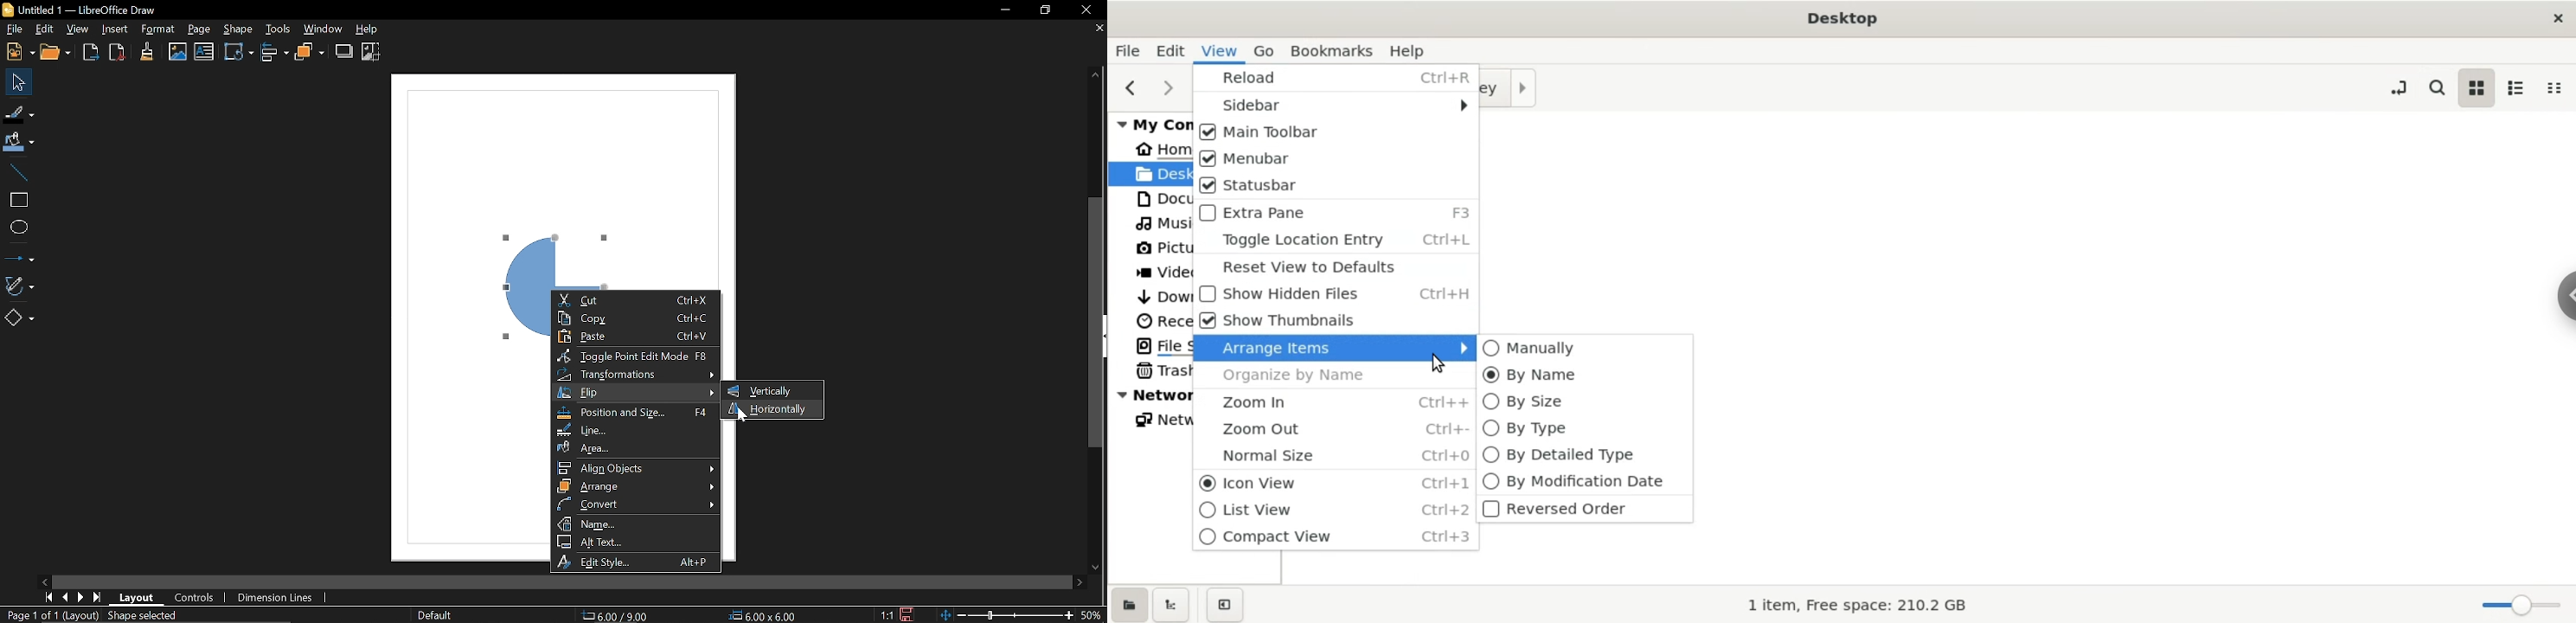 This screenshot has width=2576, height=644. Describe the element at coordinates (635, 356) in the screenshot. I see `Toggle point edit mode` at that location.